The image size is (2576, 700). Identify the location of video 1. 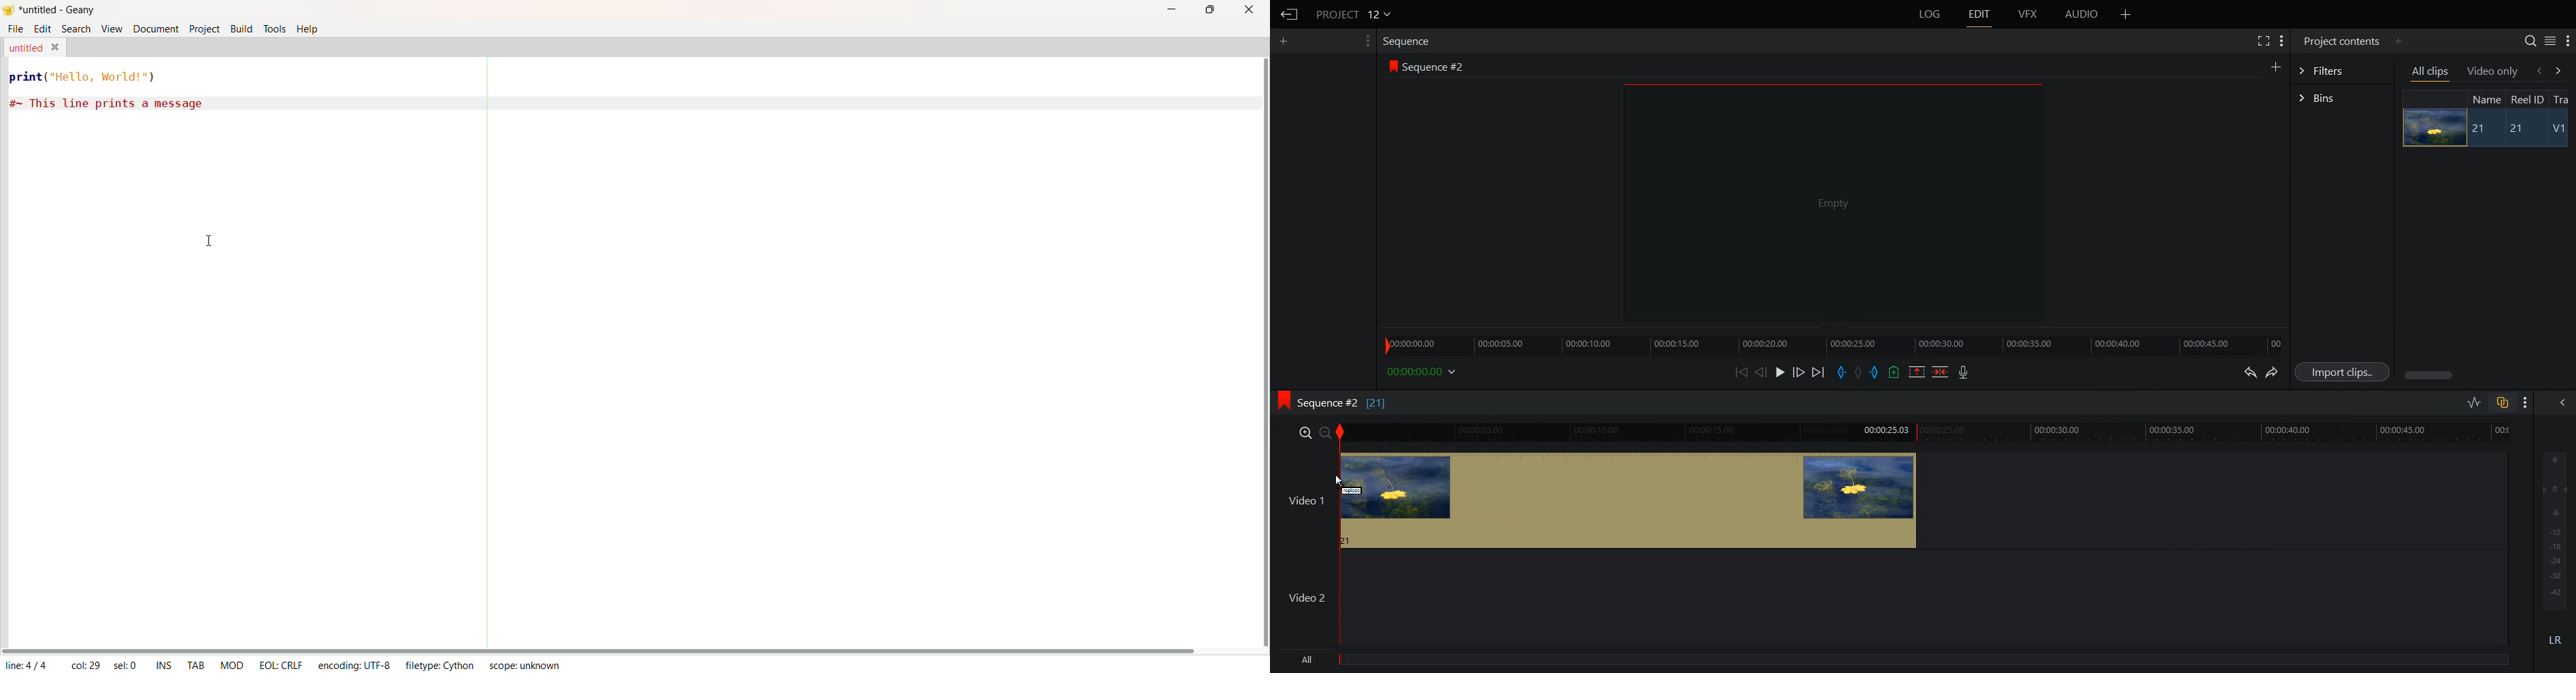
(1595, 498).